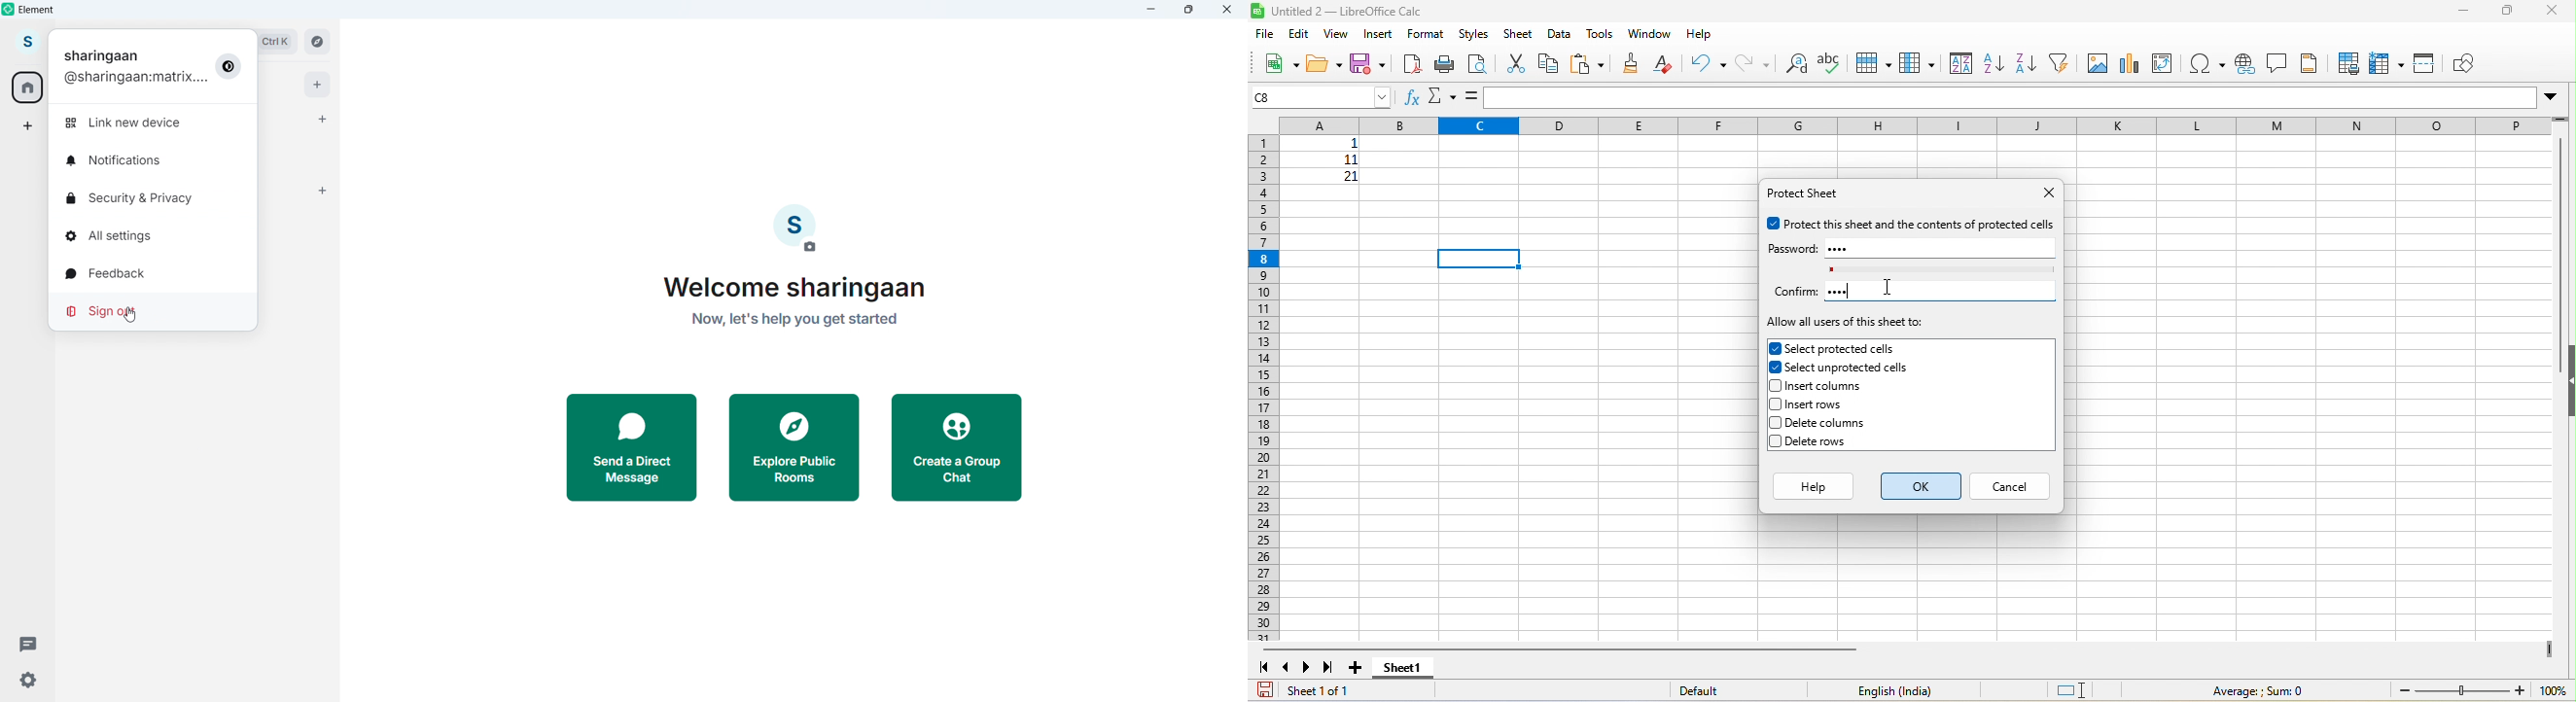  I want to click on show draw function, so click(2469, 65).